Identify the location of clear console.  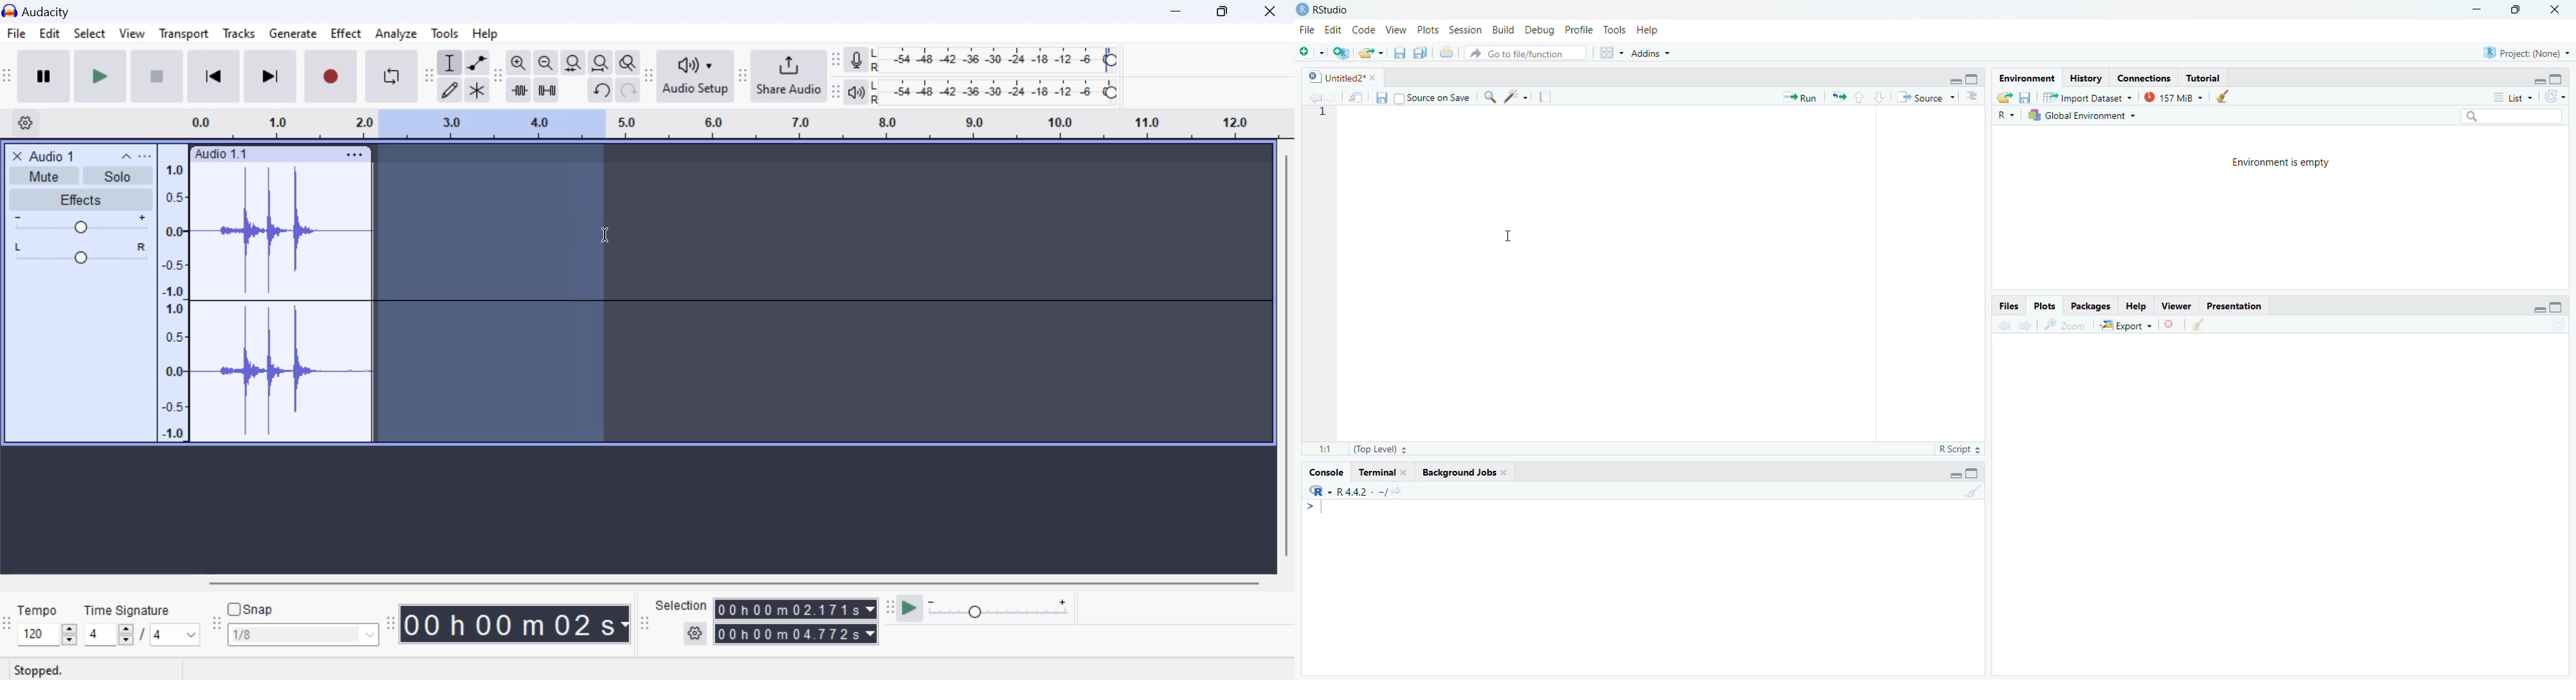
(1973, 492).